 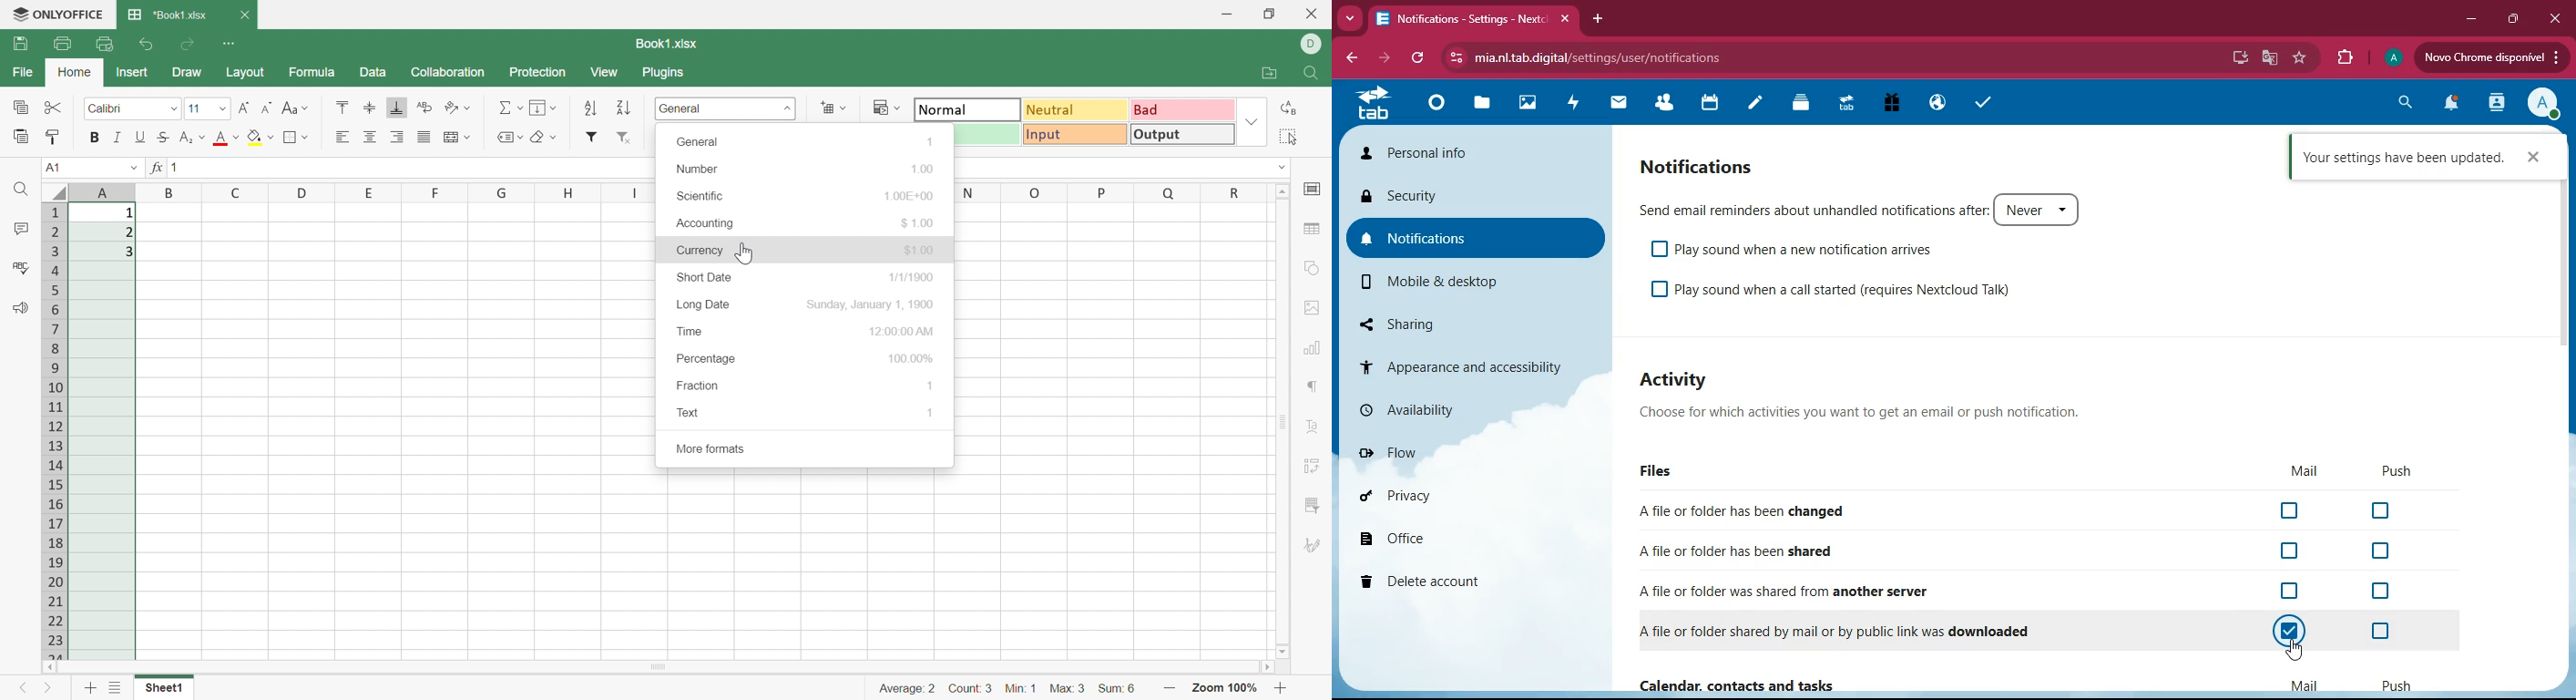 What do you see at coordinates (400, 137) in the screenshot?
I see `Align right` at bounding box center [400, 137].